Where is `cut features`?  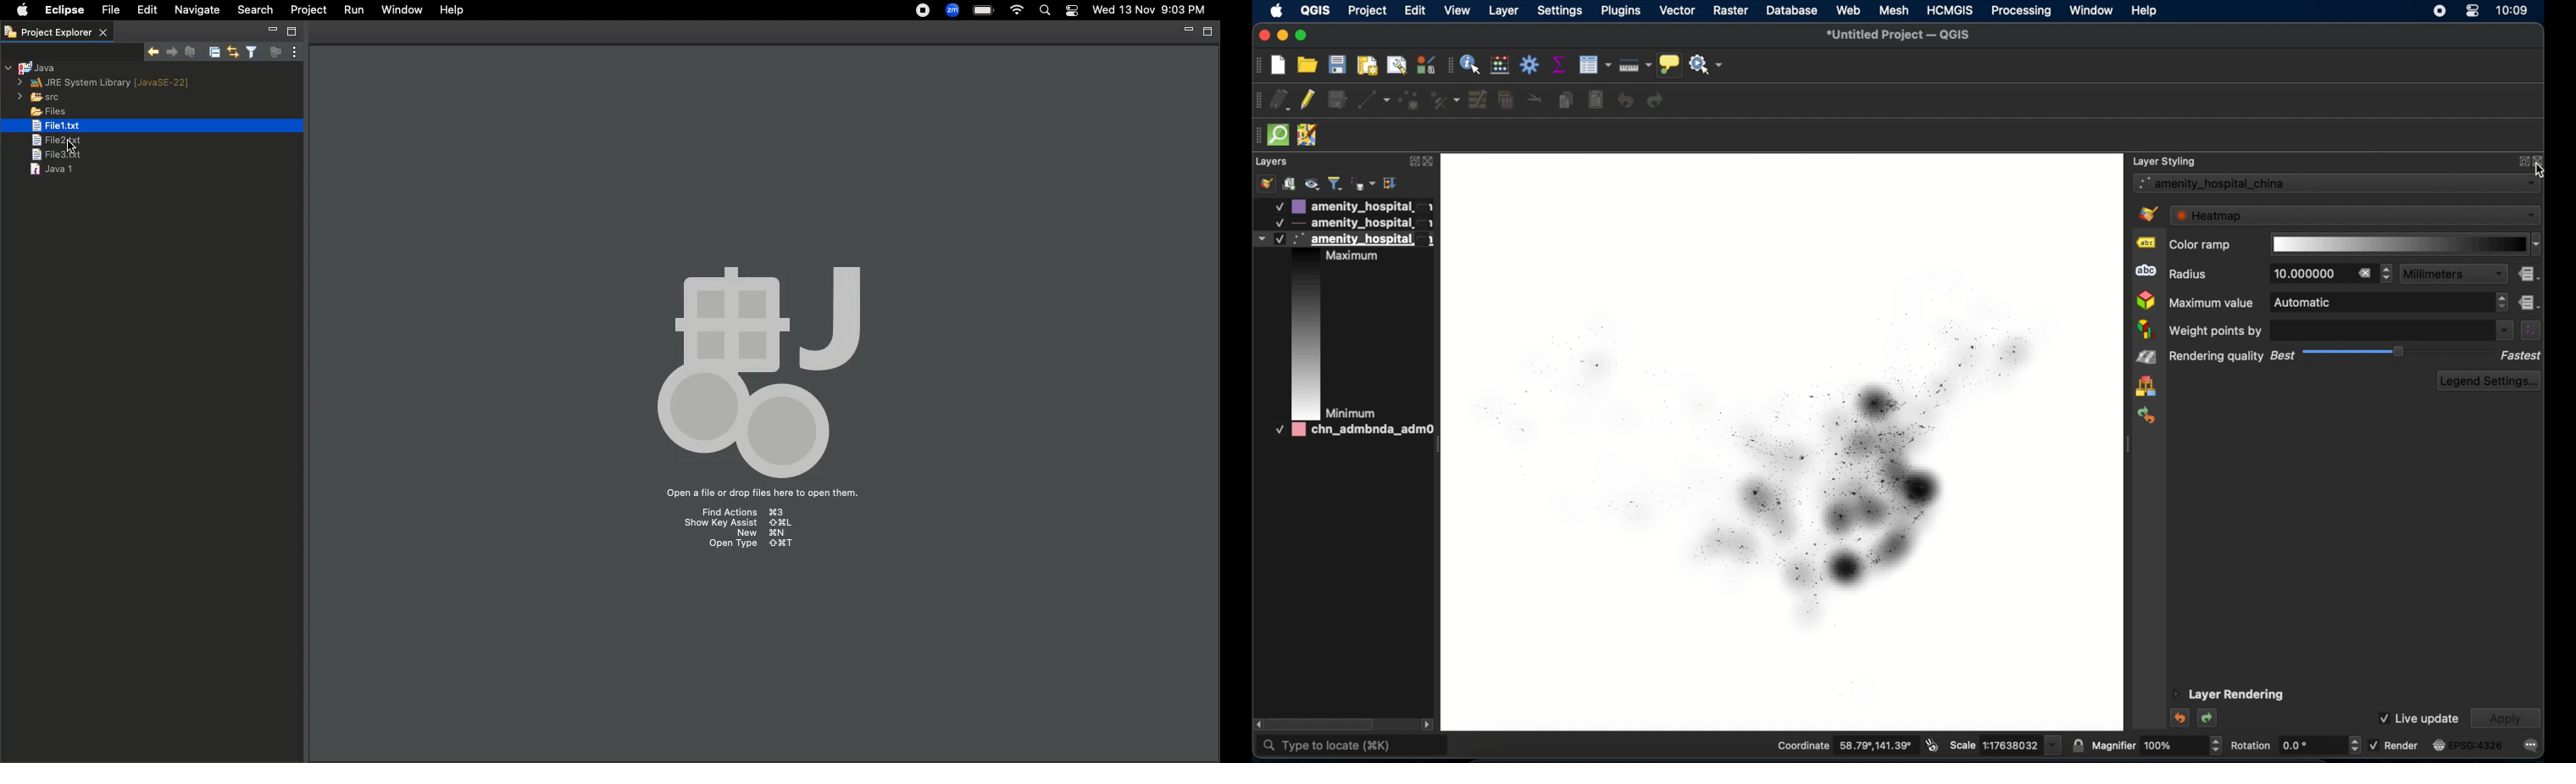 cut features is located at coordinates (1535, 100).